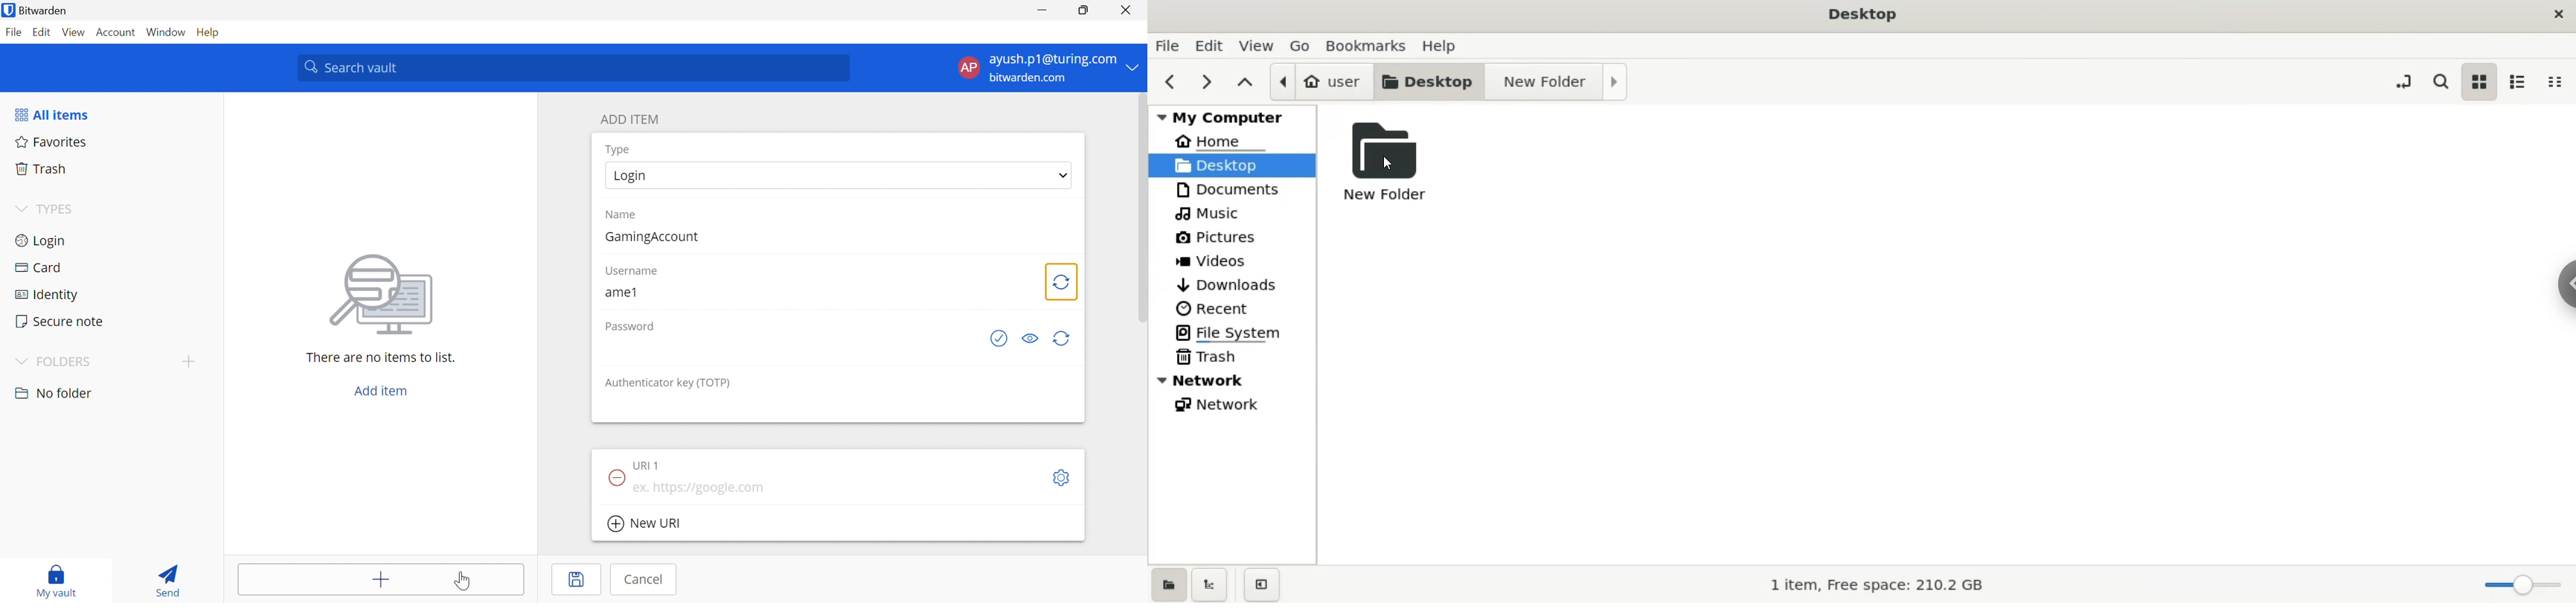  What do you see at coordinates (2556, 83) in the screenshot?
I see `compact view` at bounding box center [2556, 83].